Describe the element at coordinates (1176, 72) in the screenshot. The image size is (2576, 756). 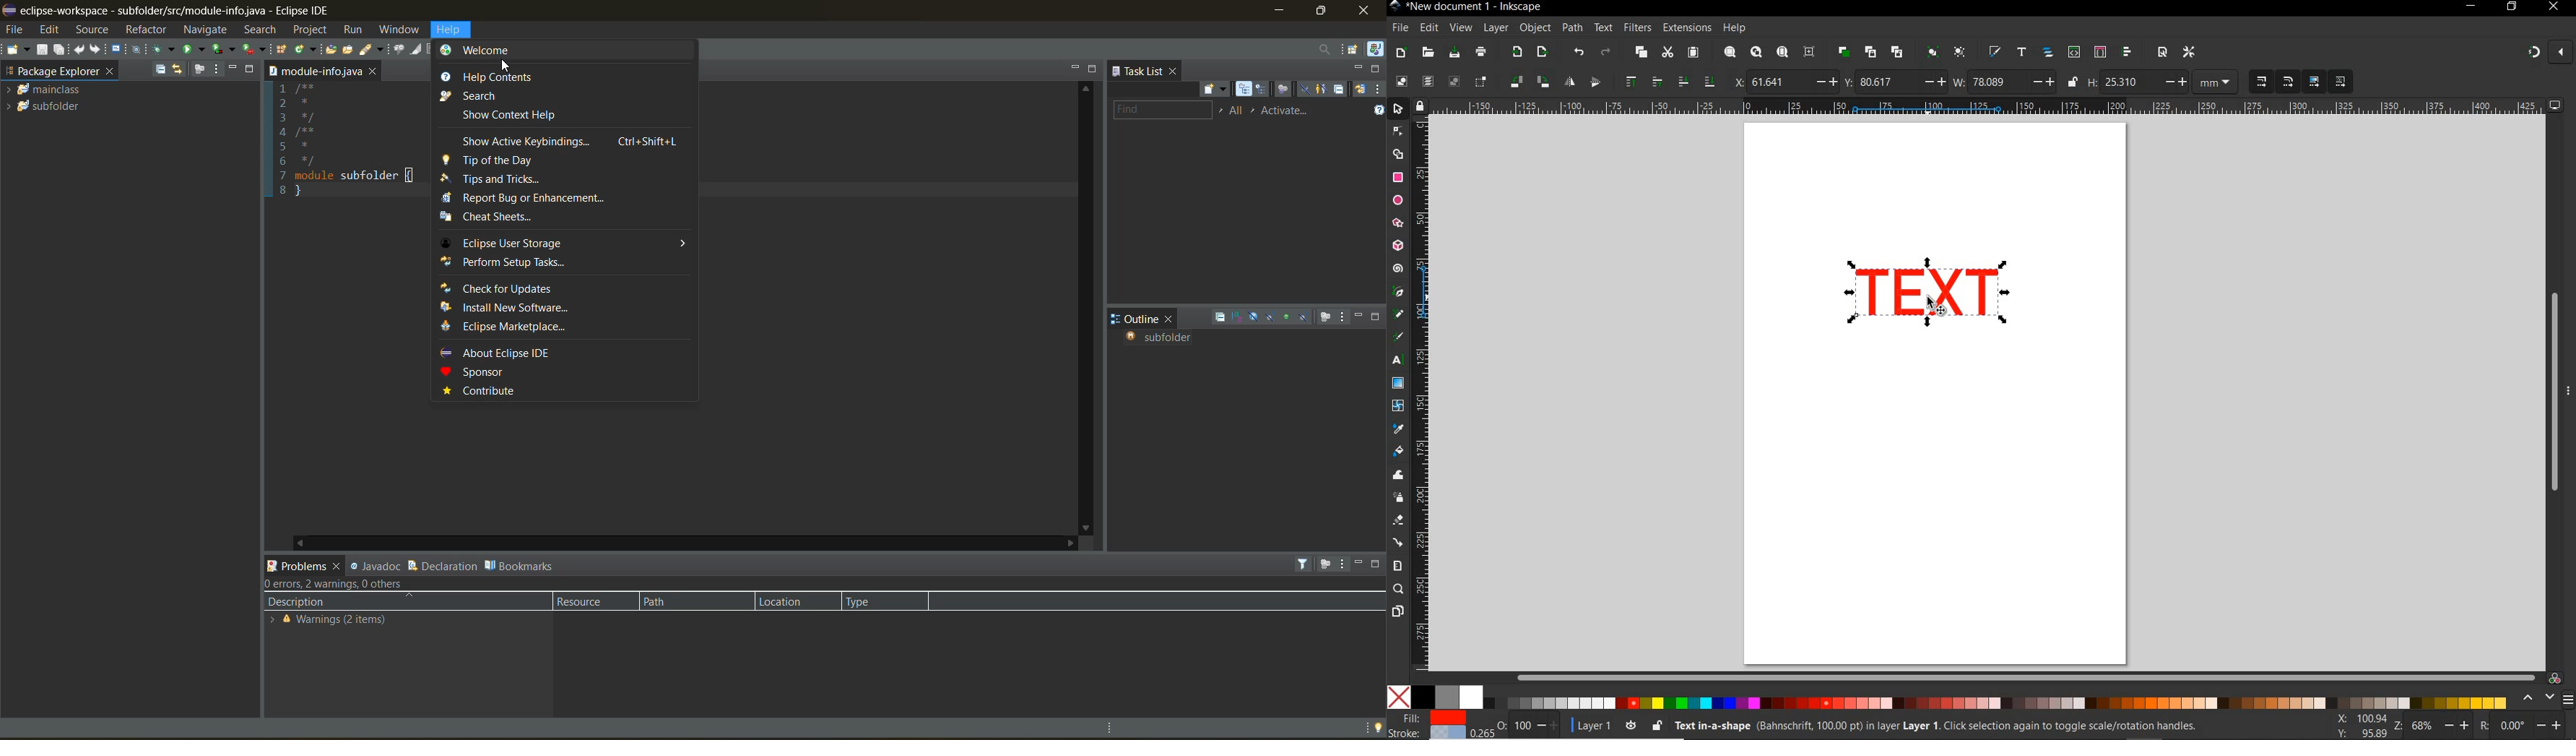
I see `close` at that location.